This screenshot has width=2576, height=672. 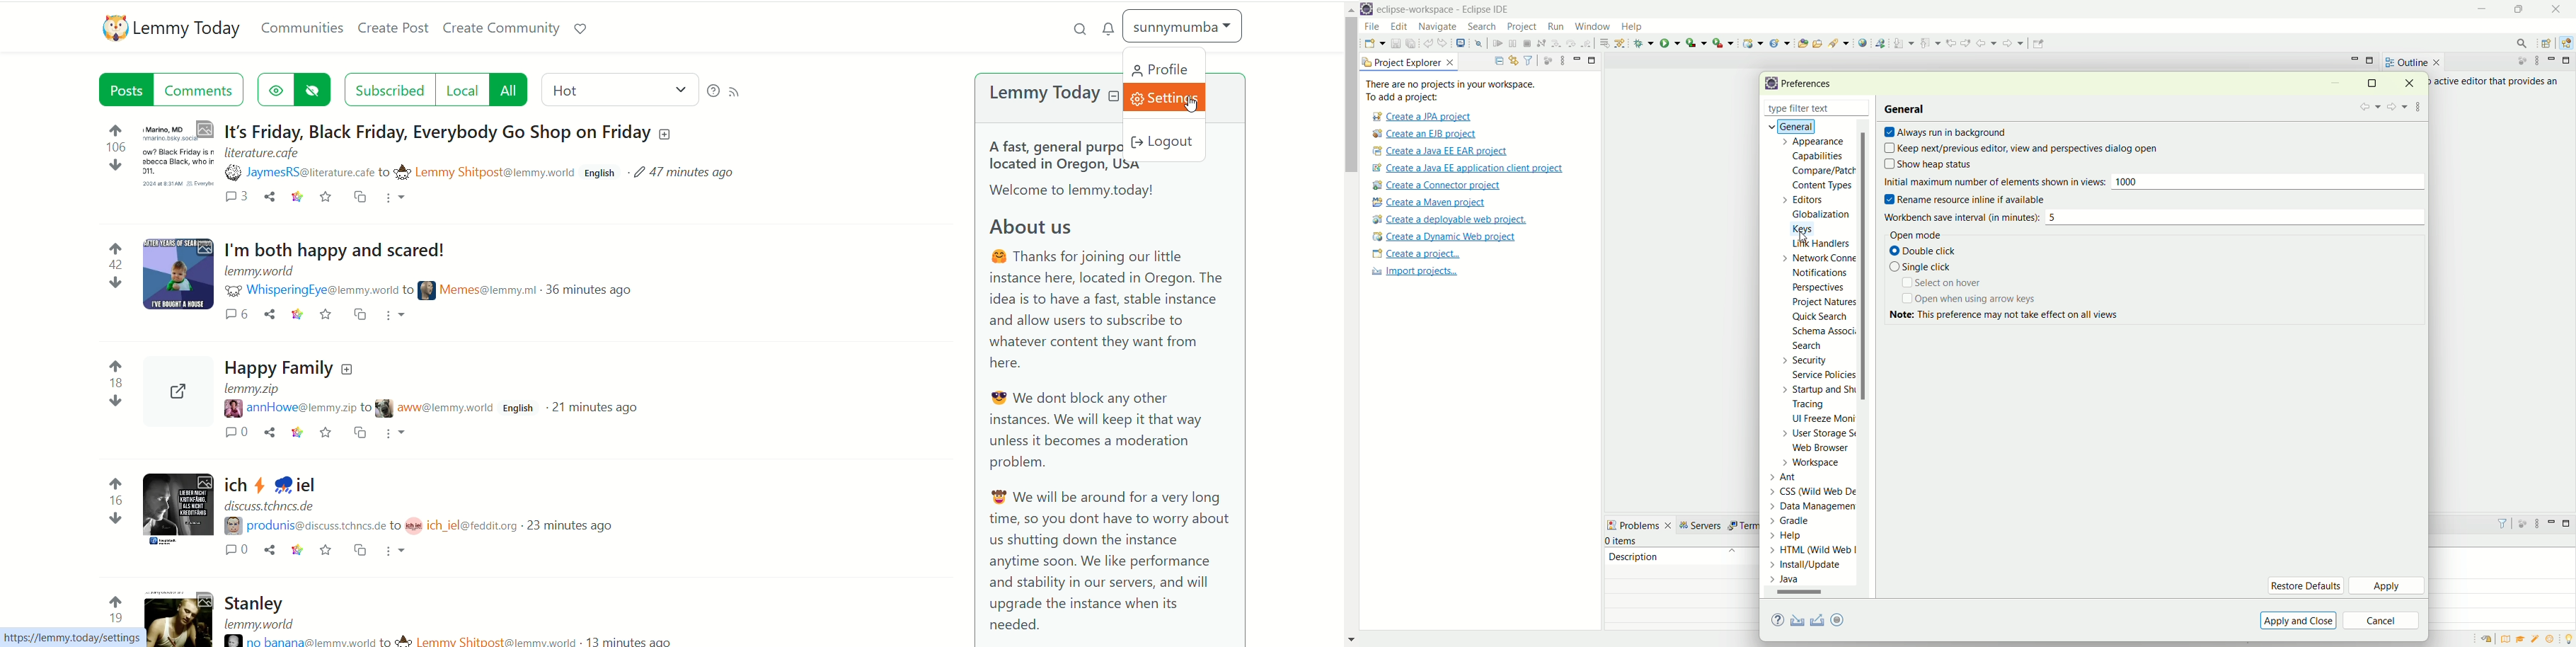 What do you see at coordinates (2021, 149) in the screenshot?
I see `keep next/previous editor, view and perspective dialog open` at bounding box center [2021, 149].